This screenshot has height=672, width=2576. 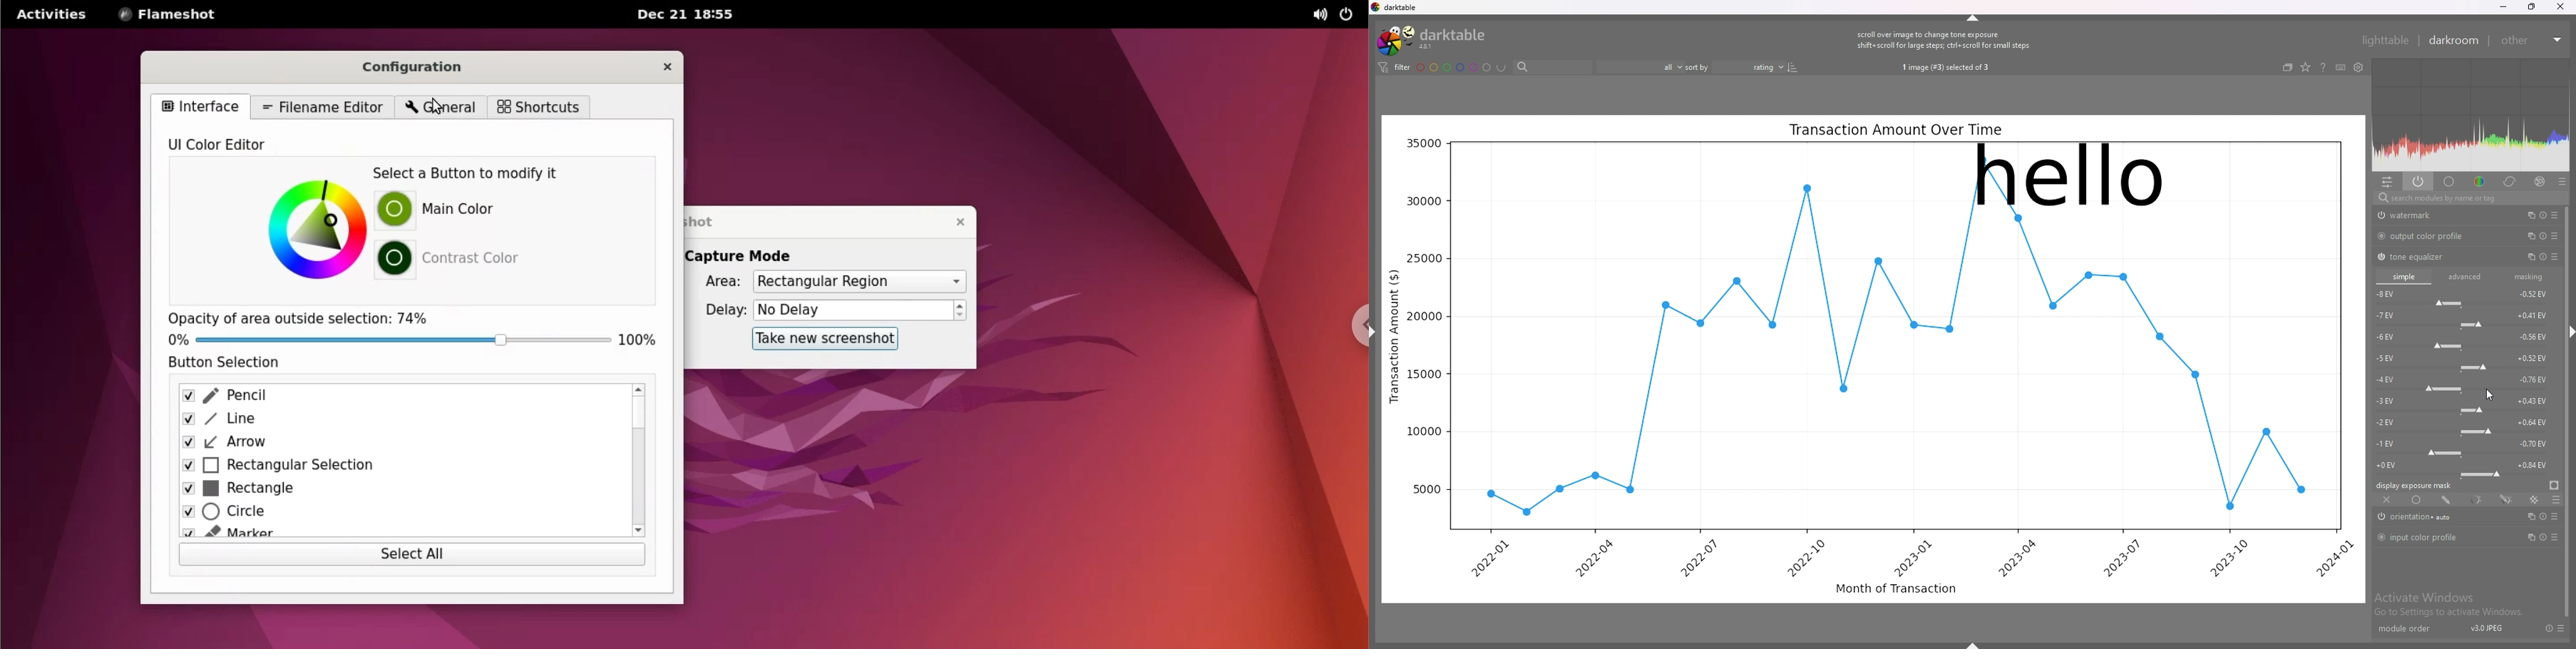 I want to click on v3.0JPEJ, so click(x=2484, y=628).